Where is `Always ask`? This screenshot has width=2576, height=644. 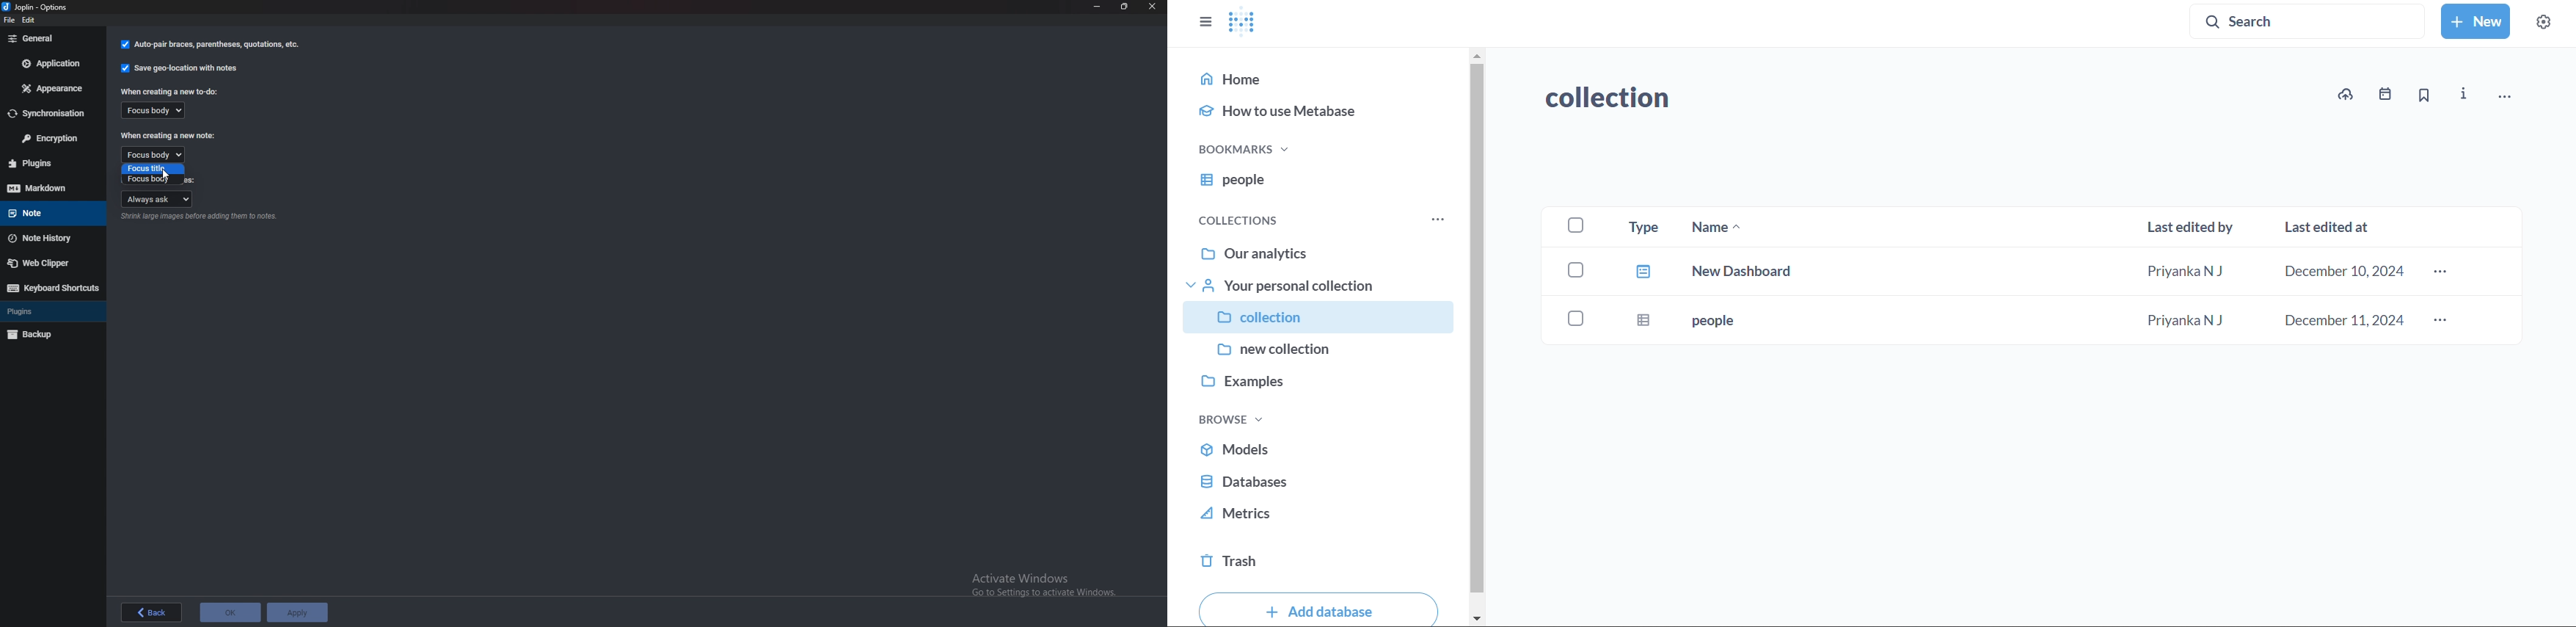
Always ask is located at coordinates (158, 198).